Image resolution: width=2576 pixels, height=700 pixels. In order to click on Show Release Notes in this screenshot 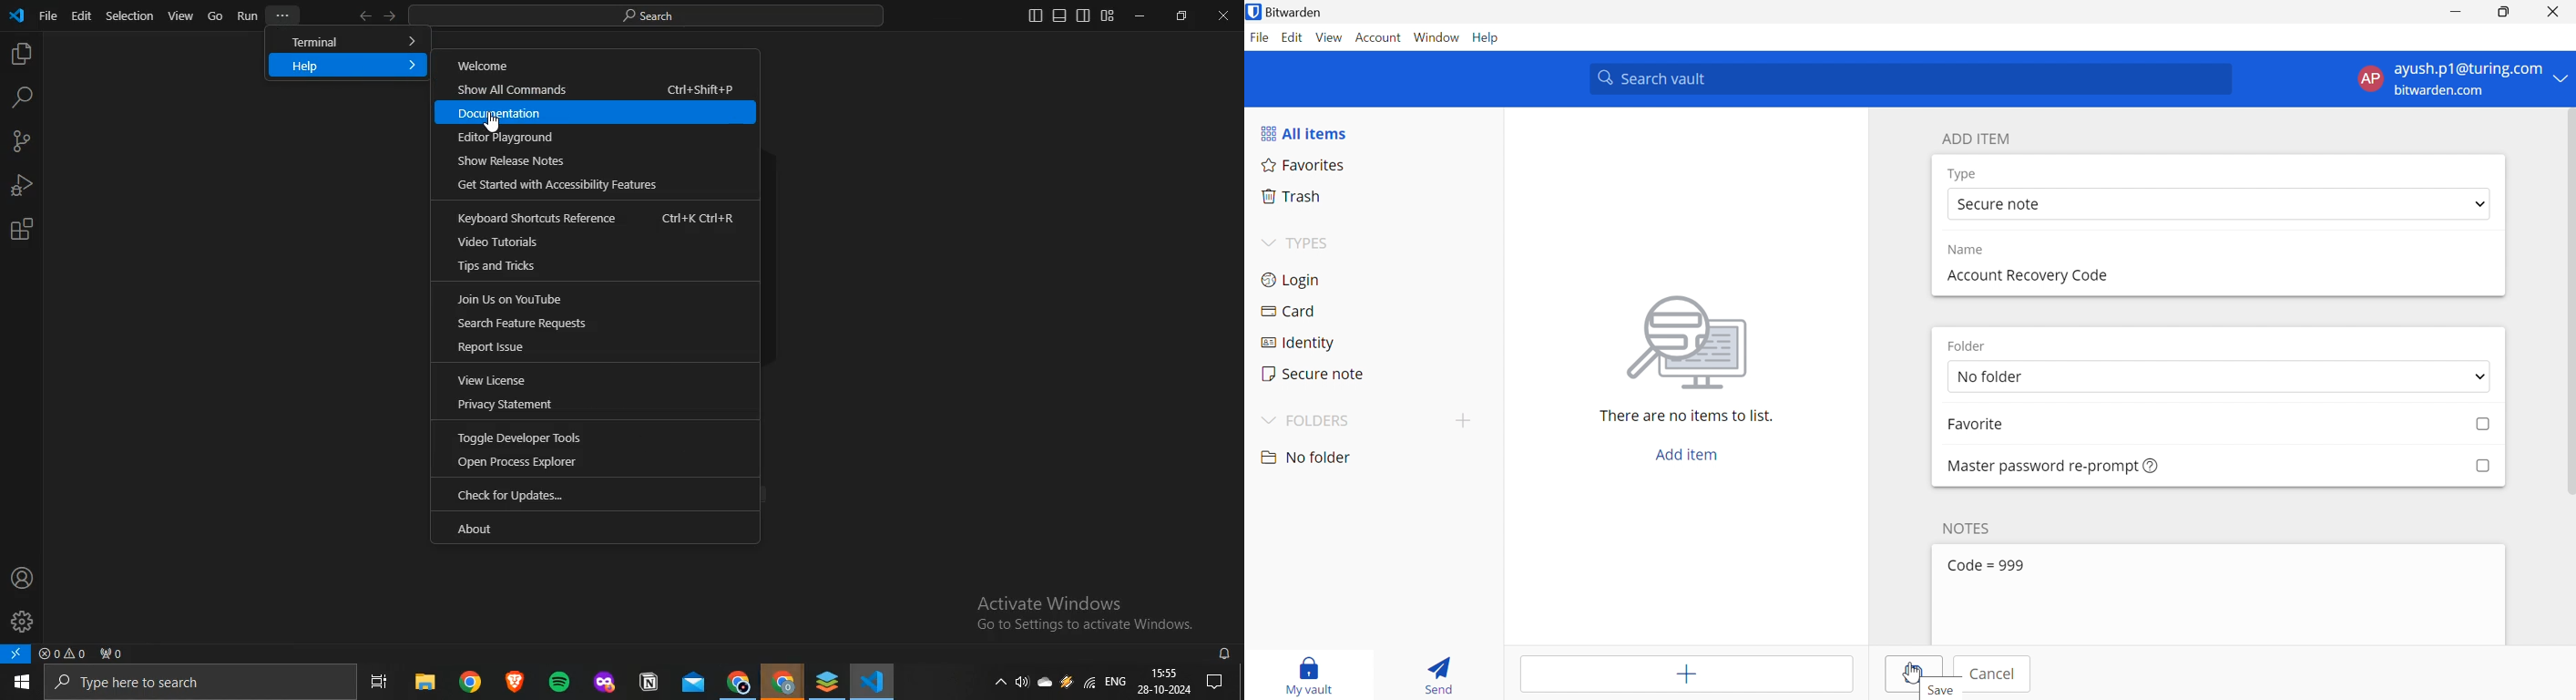, I will do `click(557, 160)`.